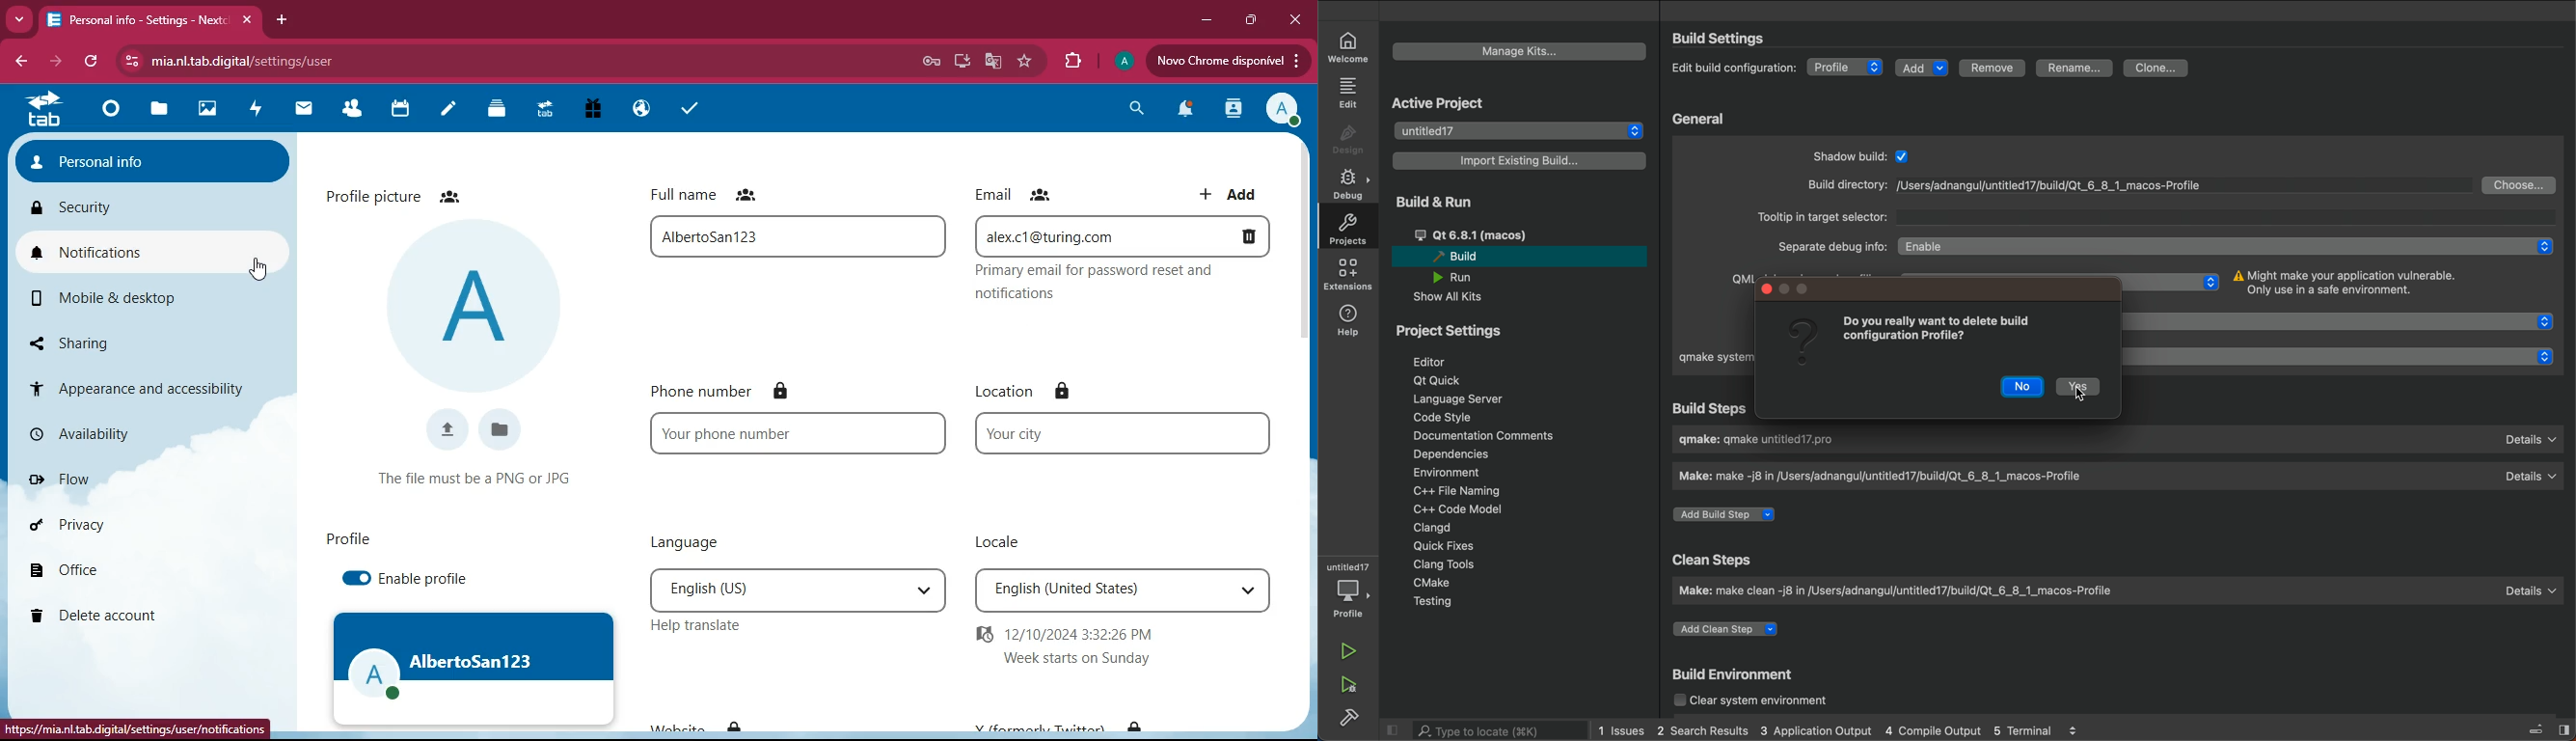 The width and height of the screenshot is (2576, 756). I want to click on forward, so click(48, 62).